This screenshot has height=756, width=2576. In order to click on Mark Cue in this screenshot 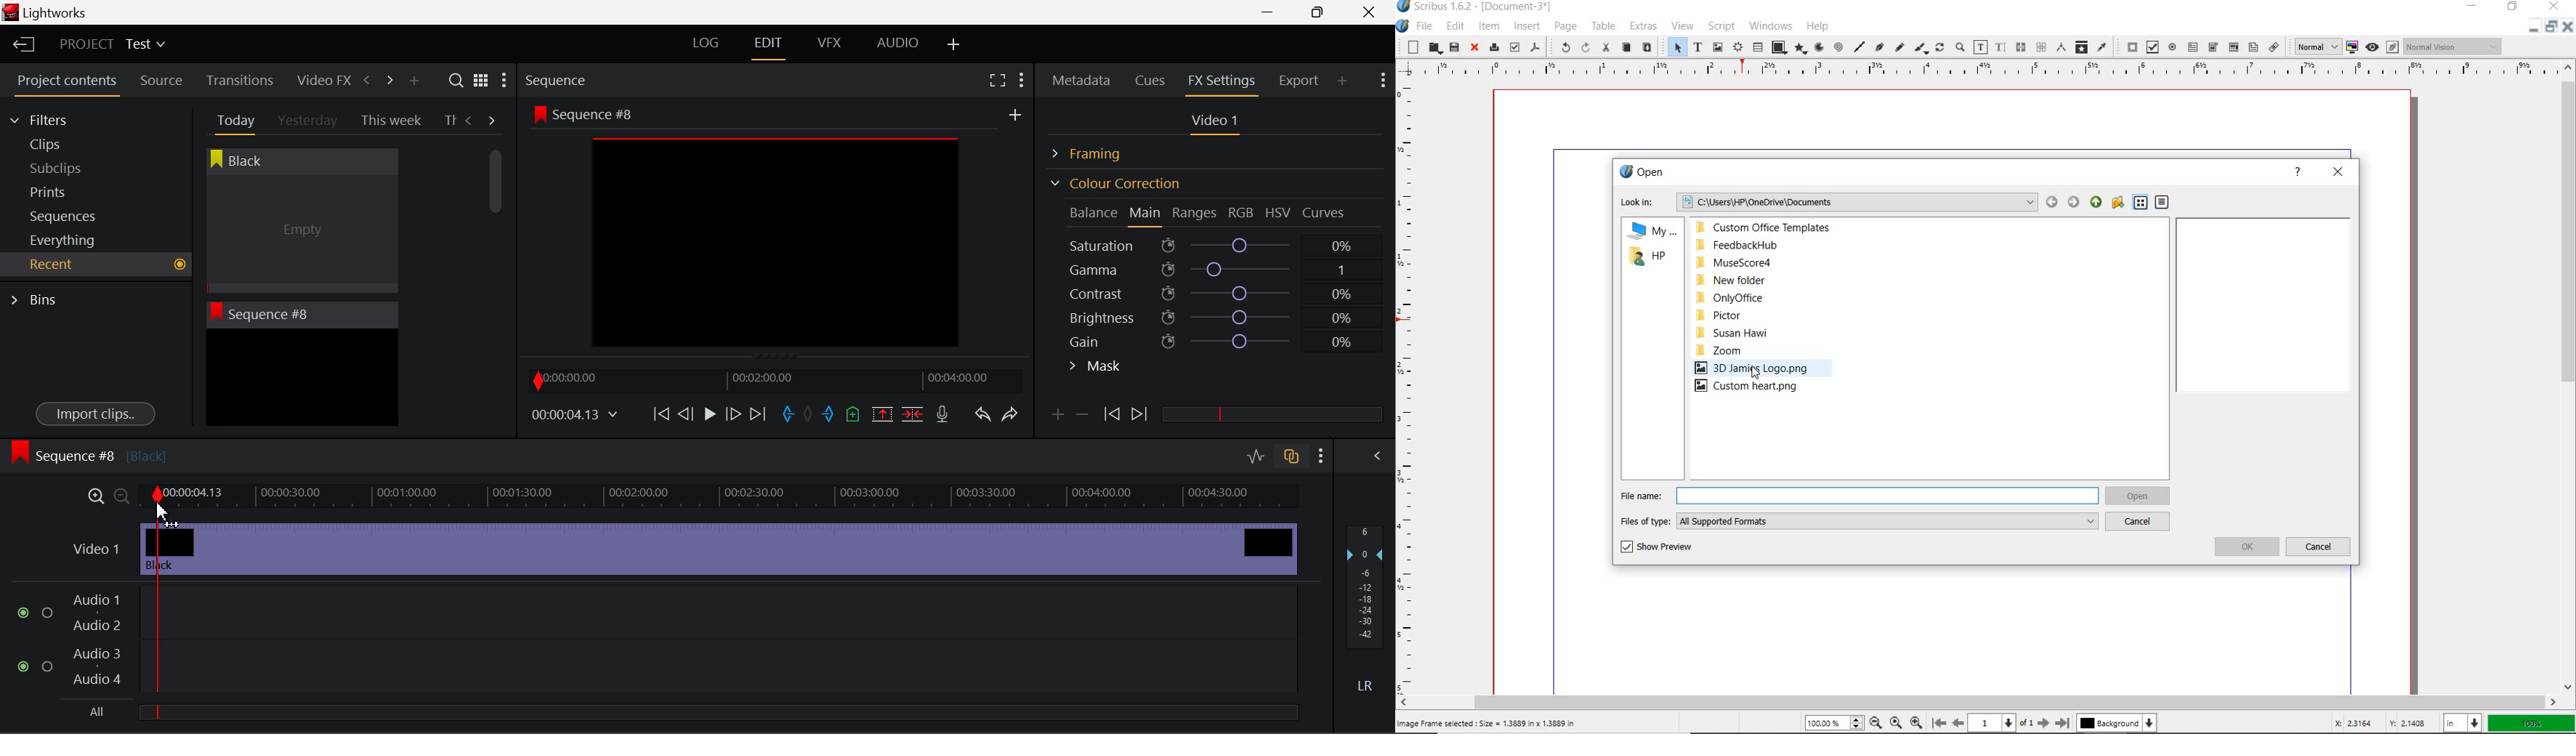, I will do `click(852, 415)`.